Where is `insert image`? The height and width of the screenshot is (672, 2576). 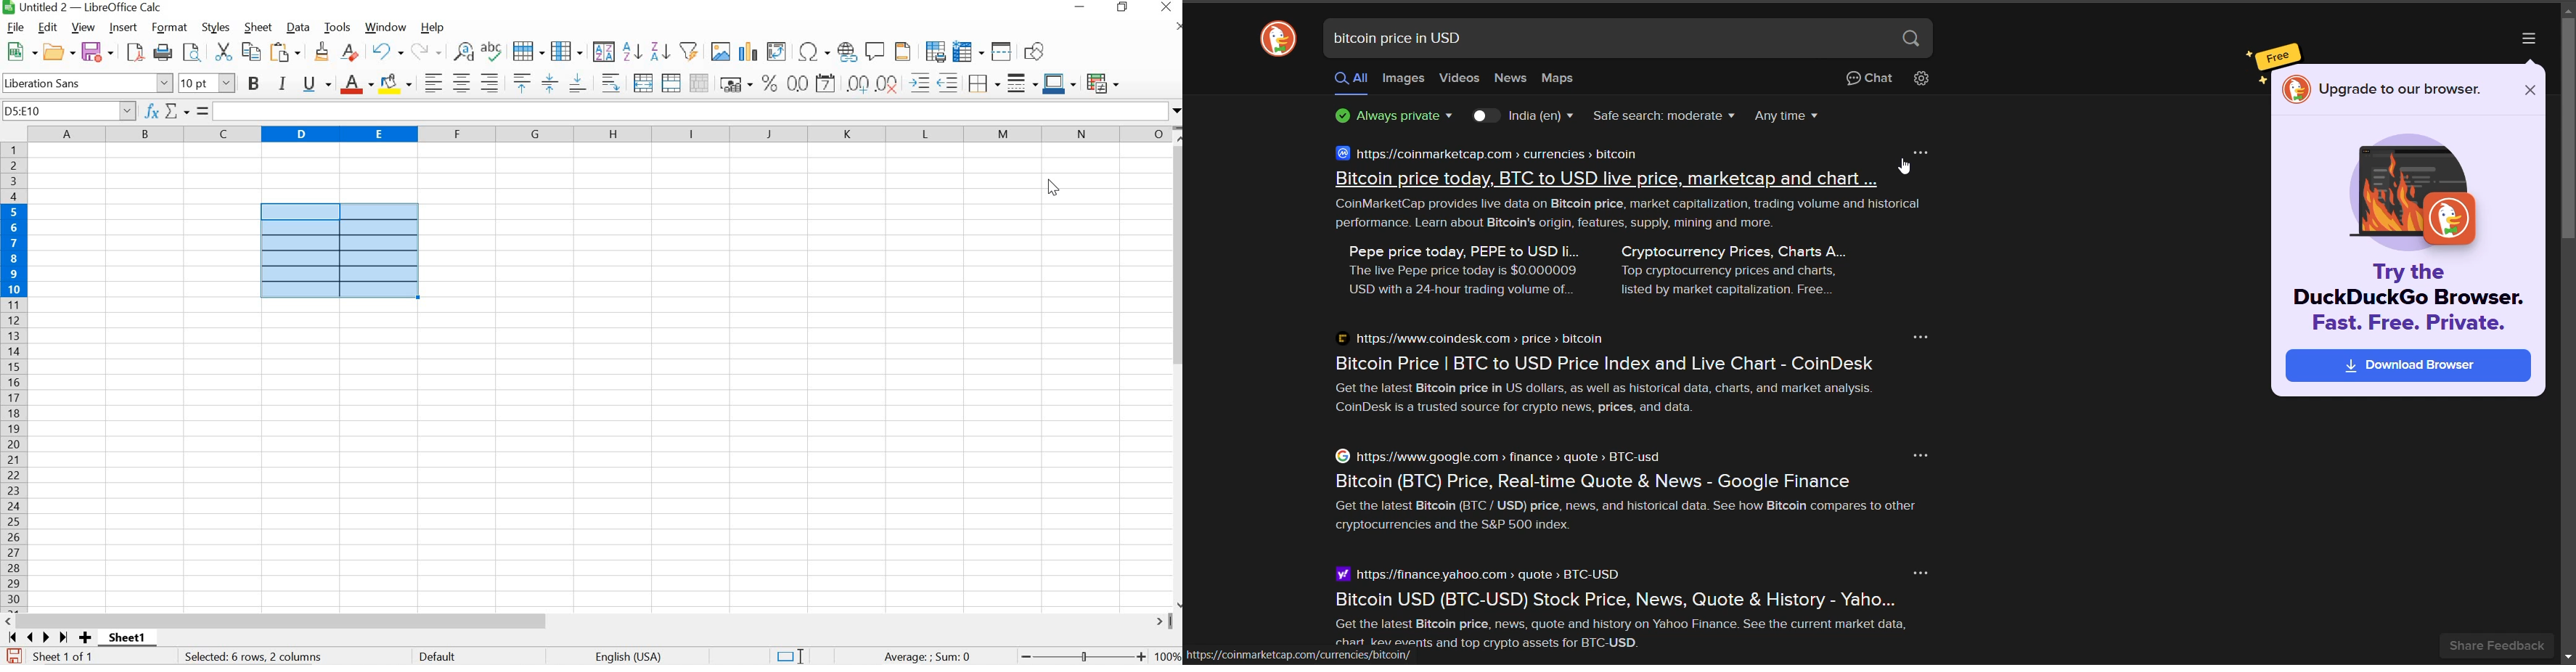
insert image is located at coordinates (719, 50).